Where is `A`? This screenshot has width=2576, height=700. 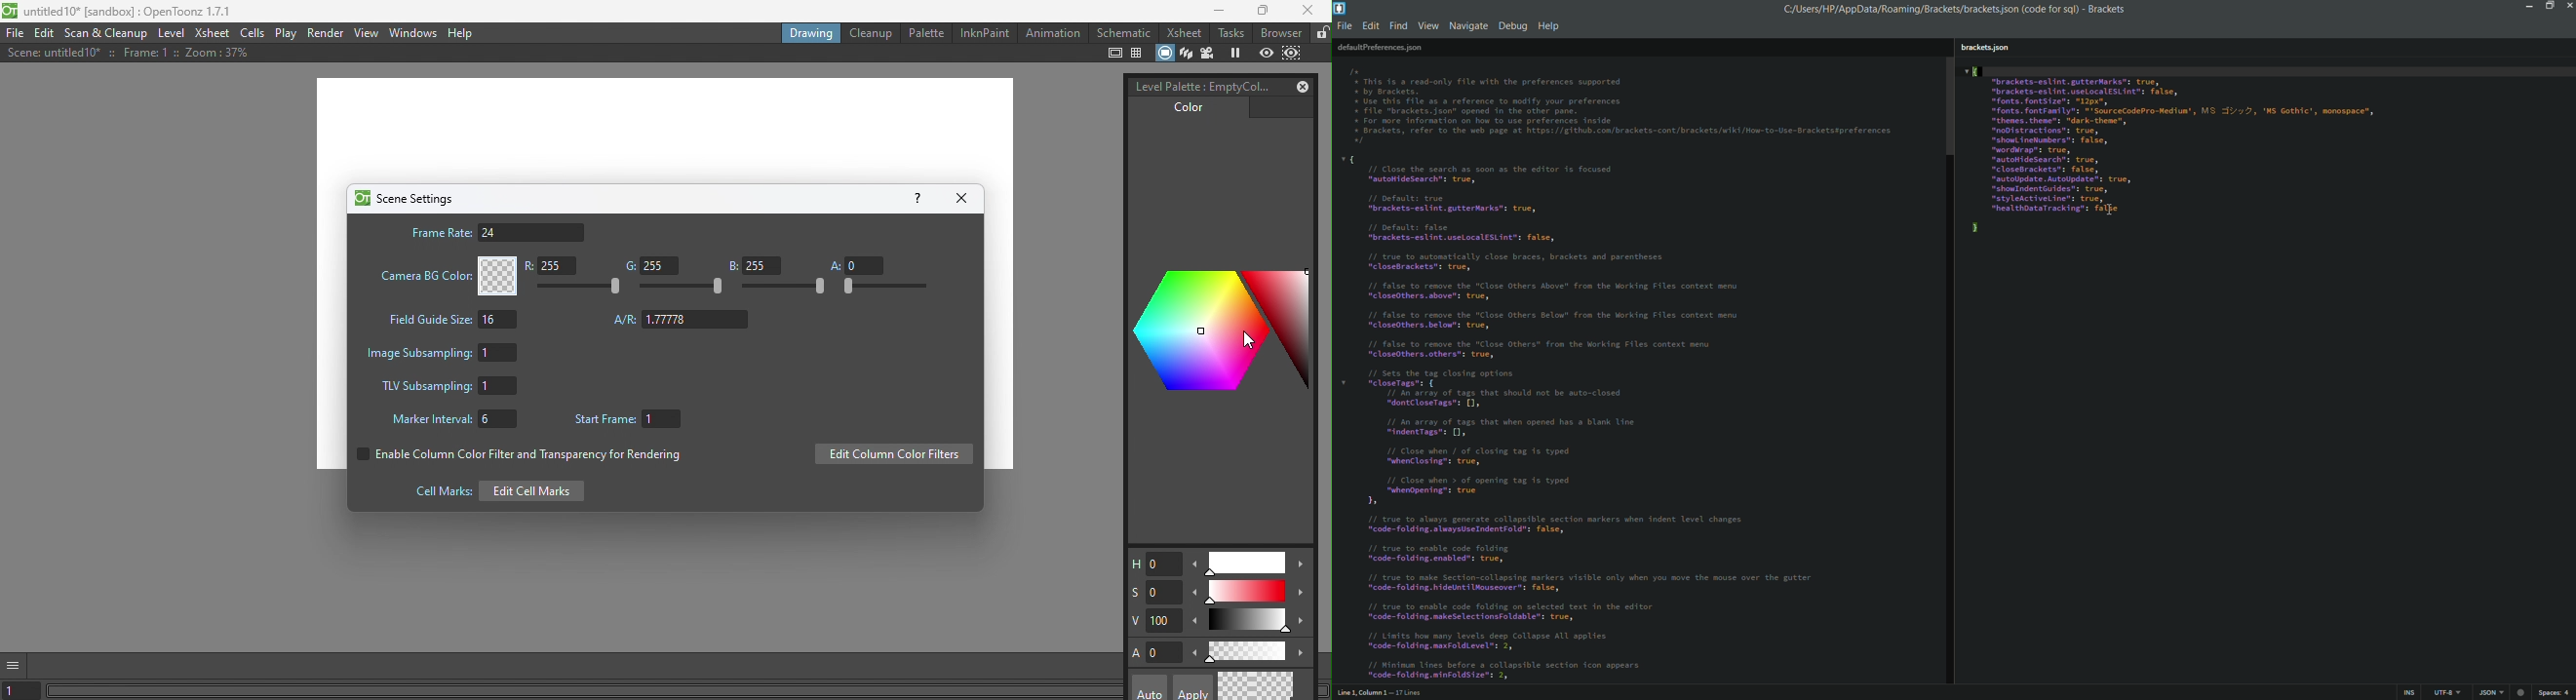 A is located at coordinates (856, 264).